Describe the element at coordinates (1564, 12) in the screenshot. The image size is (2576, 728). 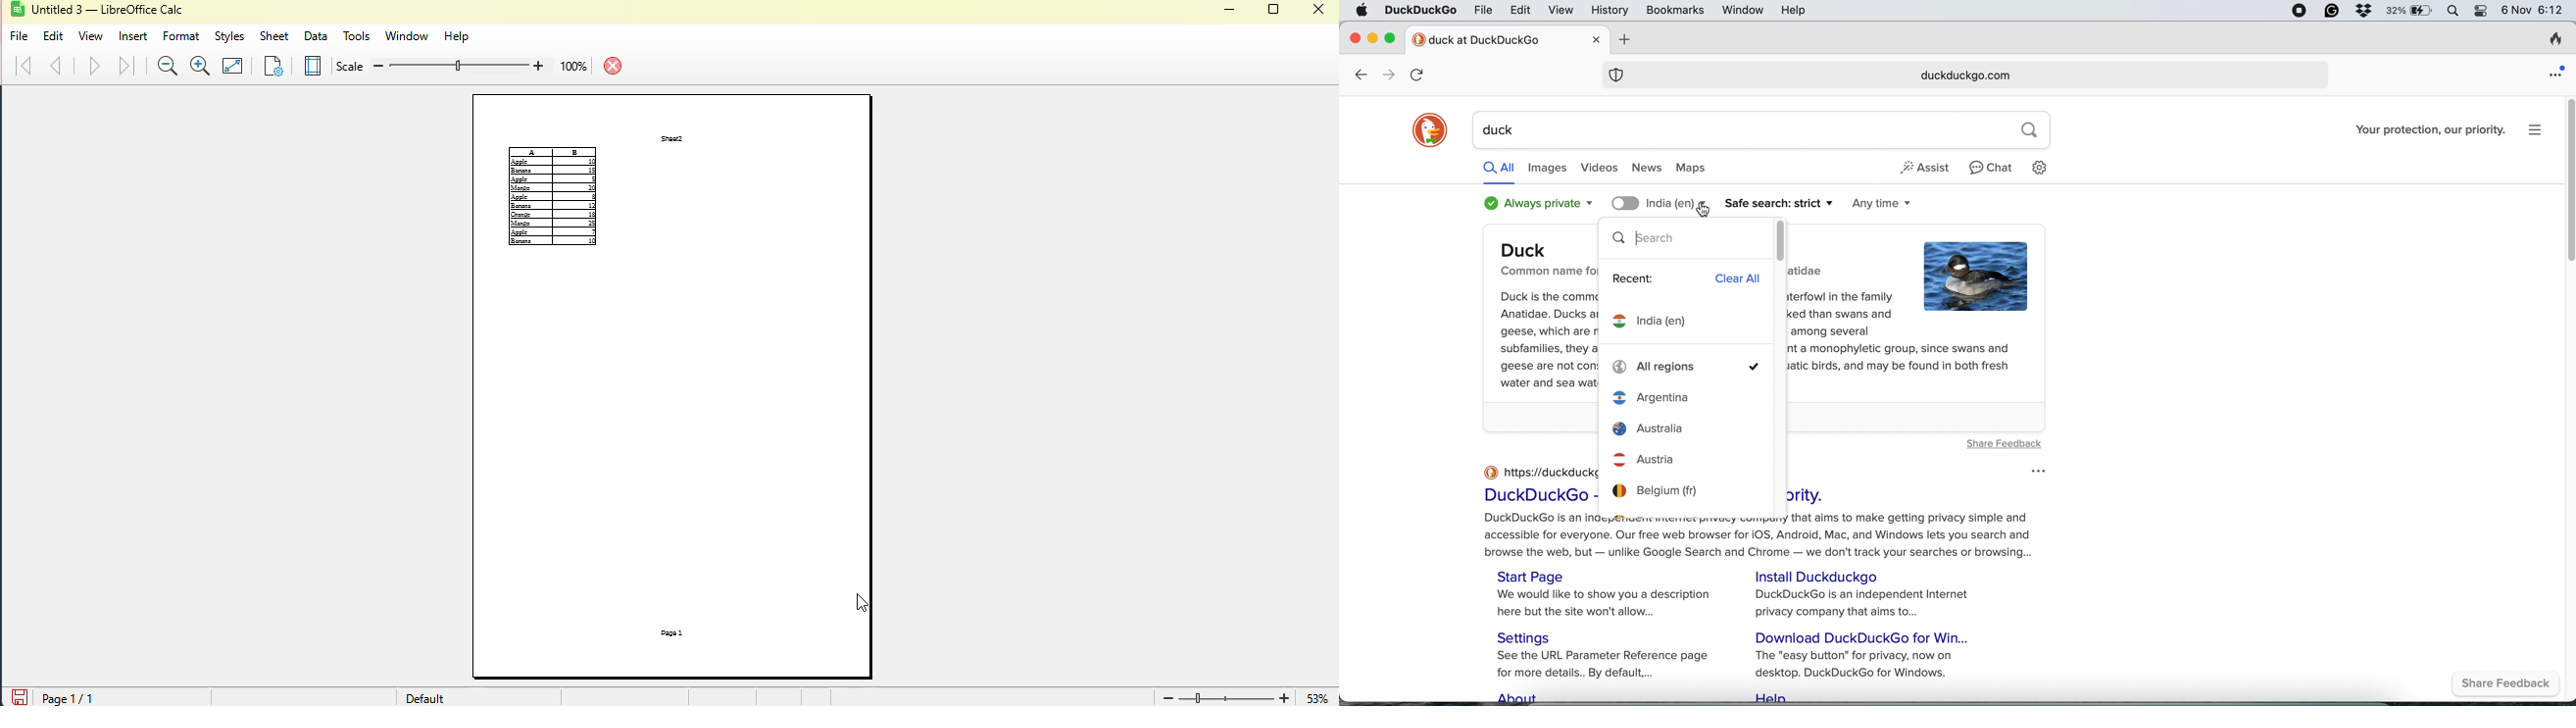
I see `view` at that location.